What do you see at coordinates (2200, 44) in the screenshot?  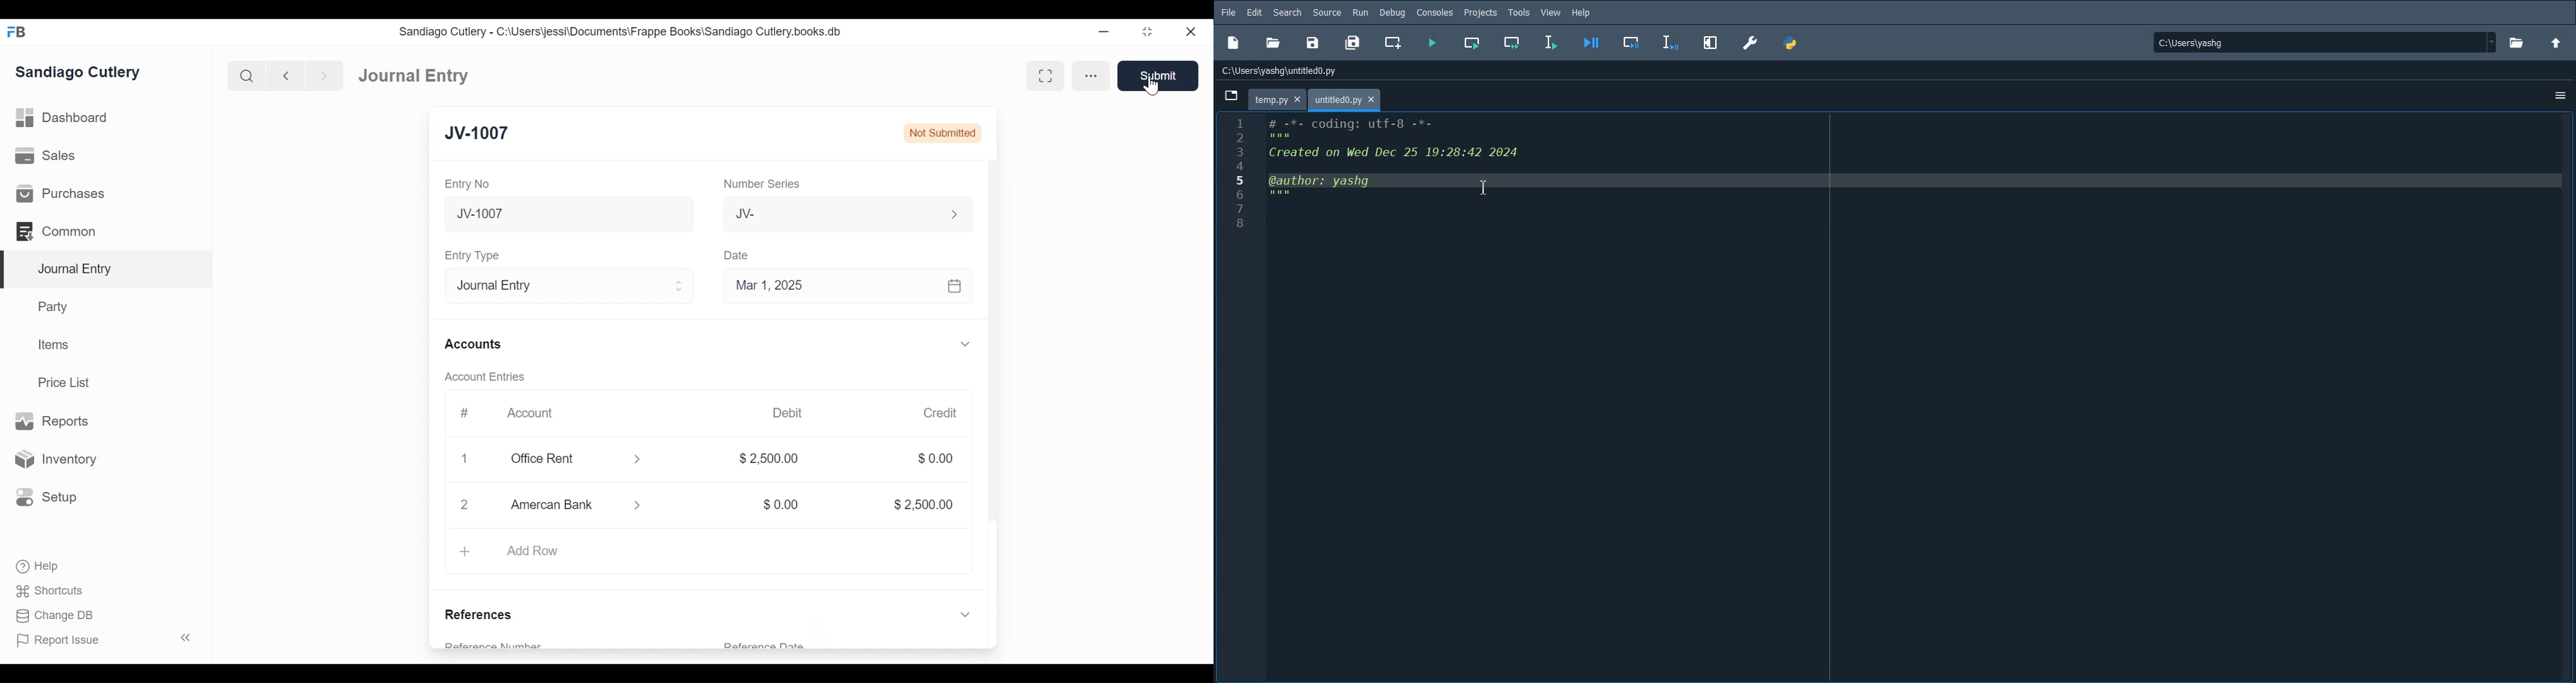 I see `| Ci\Userslyashg` at bounding box center [2200, 44].